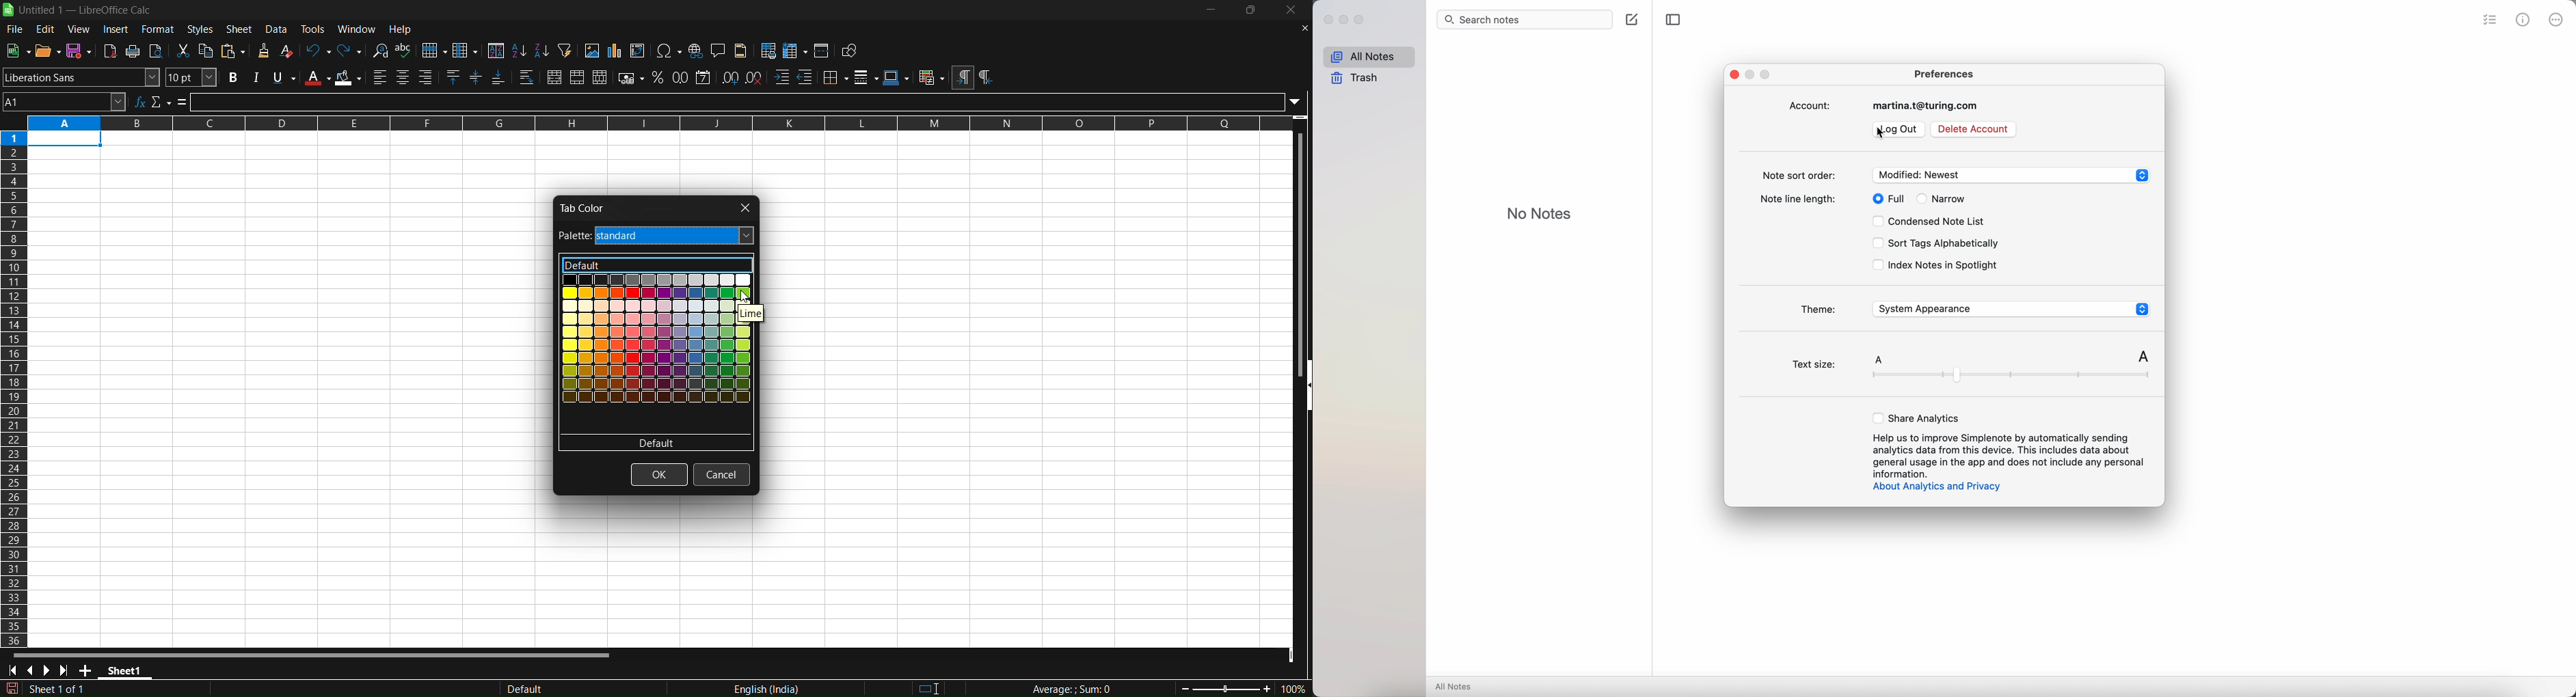 Image resolution: width=2576 pixels, height=700 pixels. I want to click on decrease indent, so click(806, 77).